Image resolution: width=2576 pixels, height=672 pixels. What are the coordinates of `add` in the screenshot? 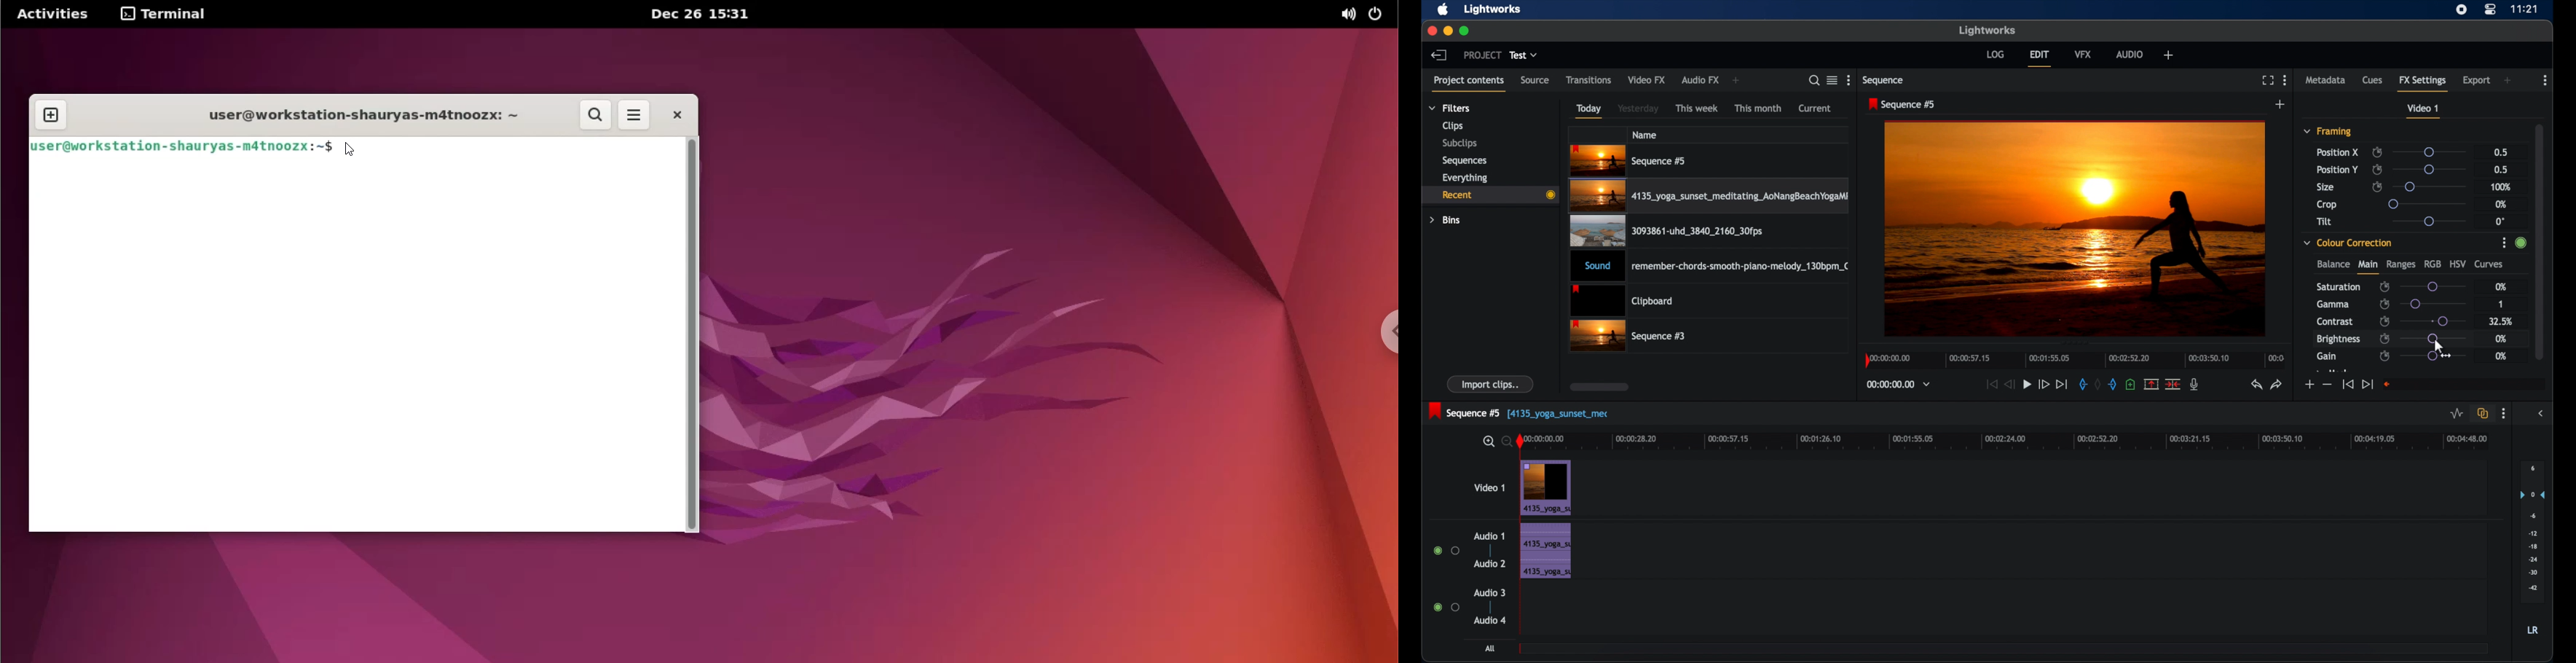 It's located at (2169, 55).